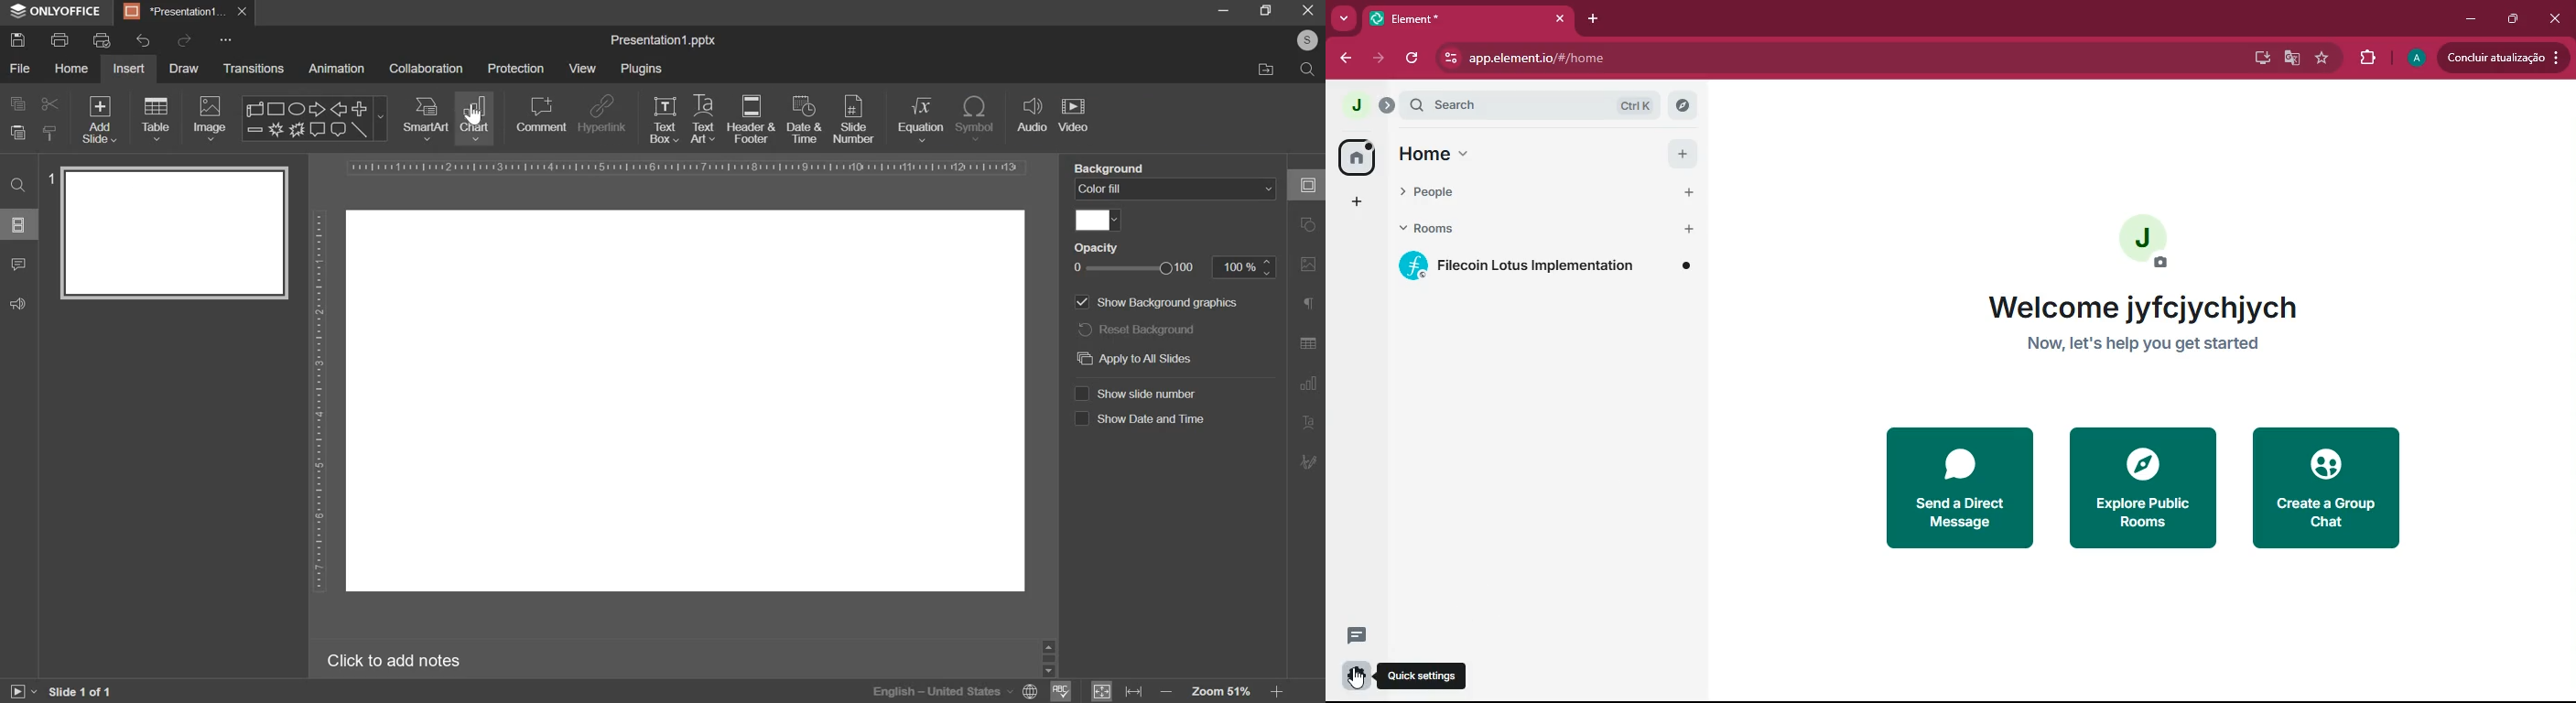 Image resolution: width=2576 pixels, height=728 pixels. I want to click on slider, so click(1049, 659).